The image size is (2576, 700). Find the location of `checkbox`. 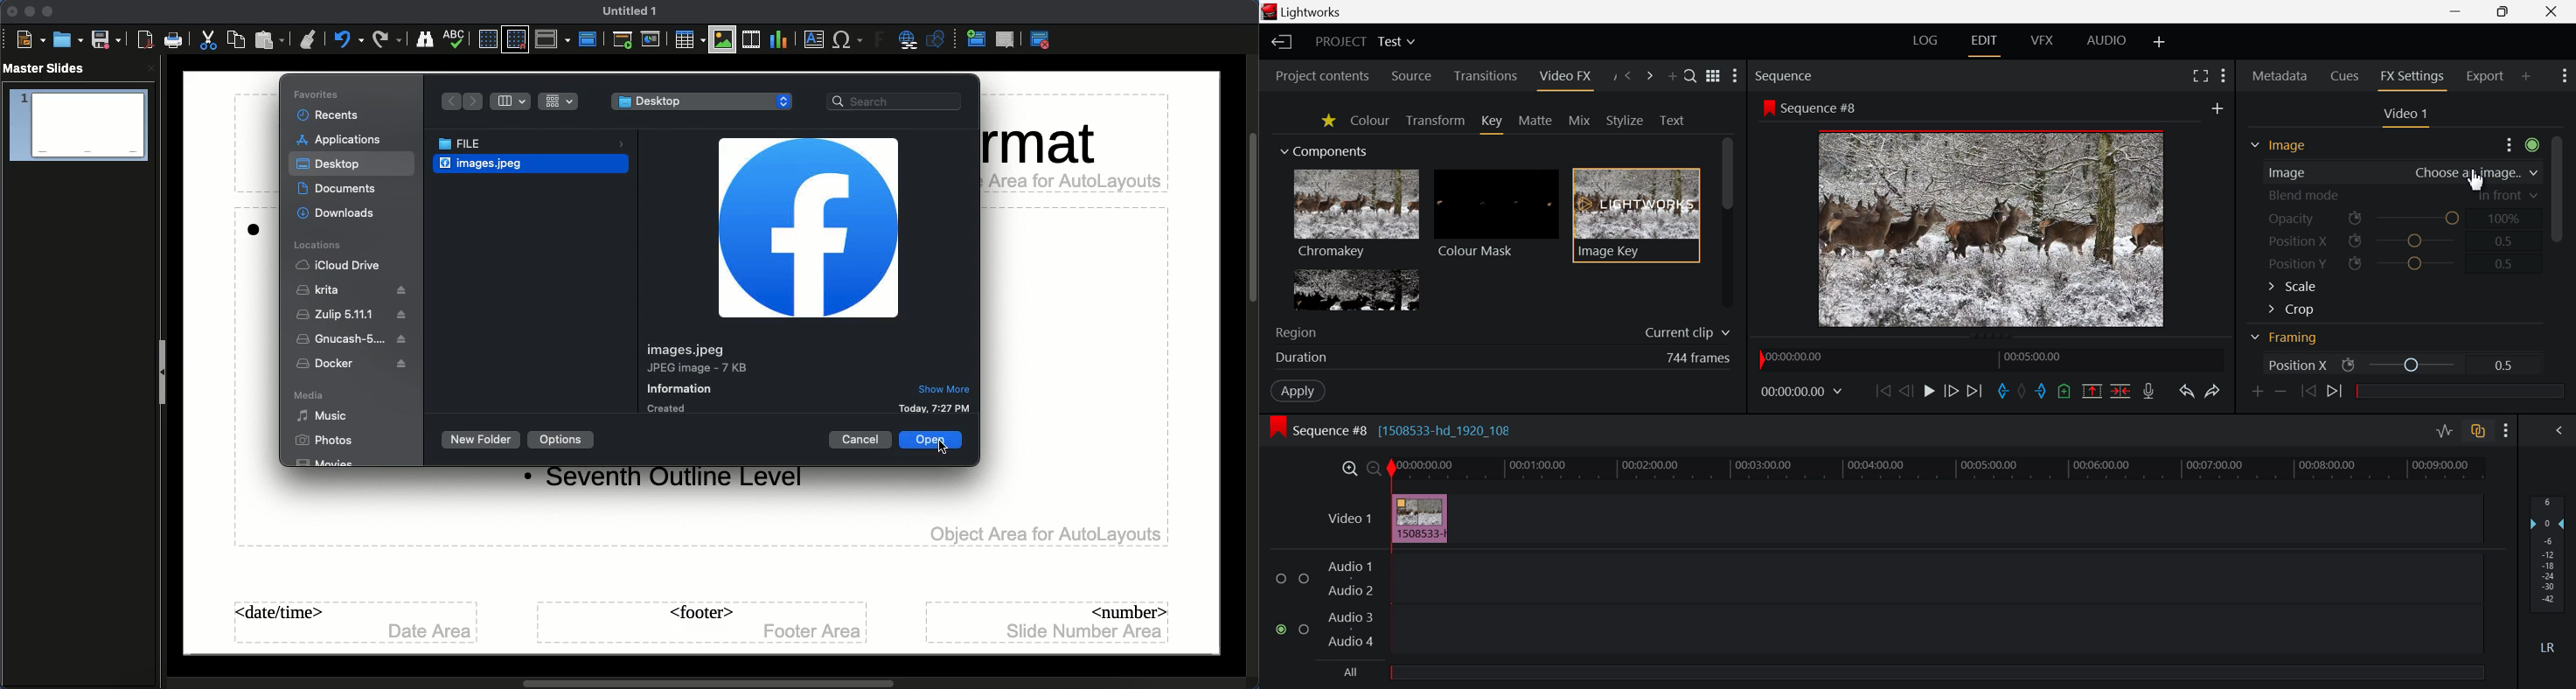

checkbox is located at coordinates (1304, 629).